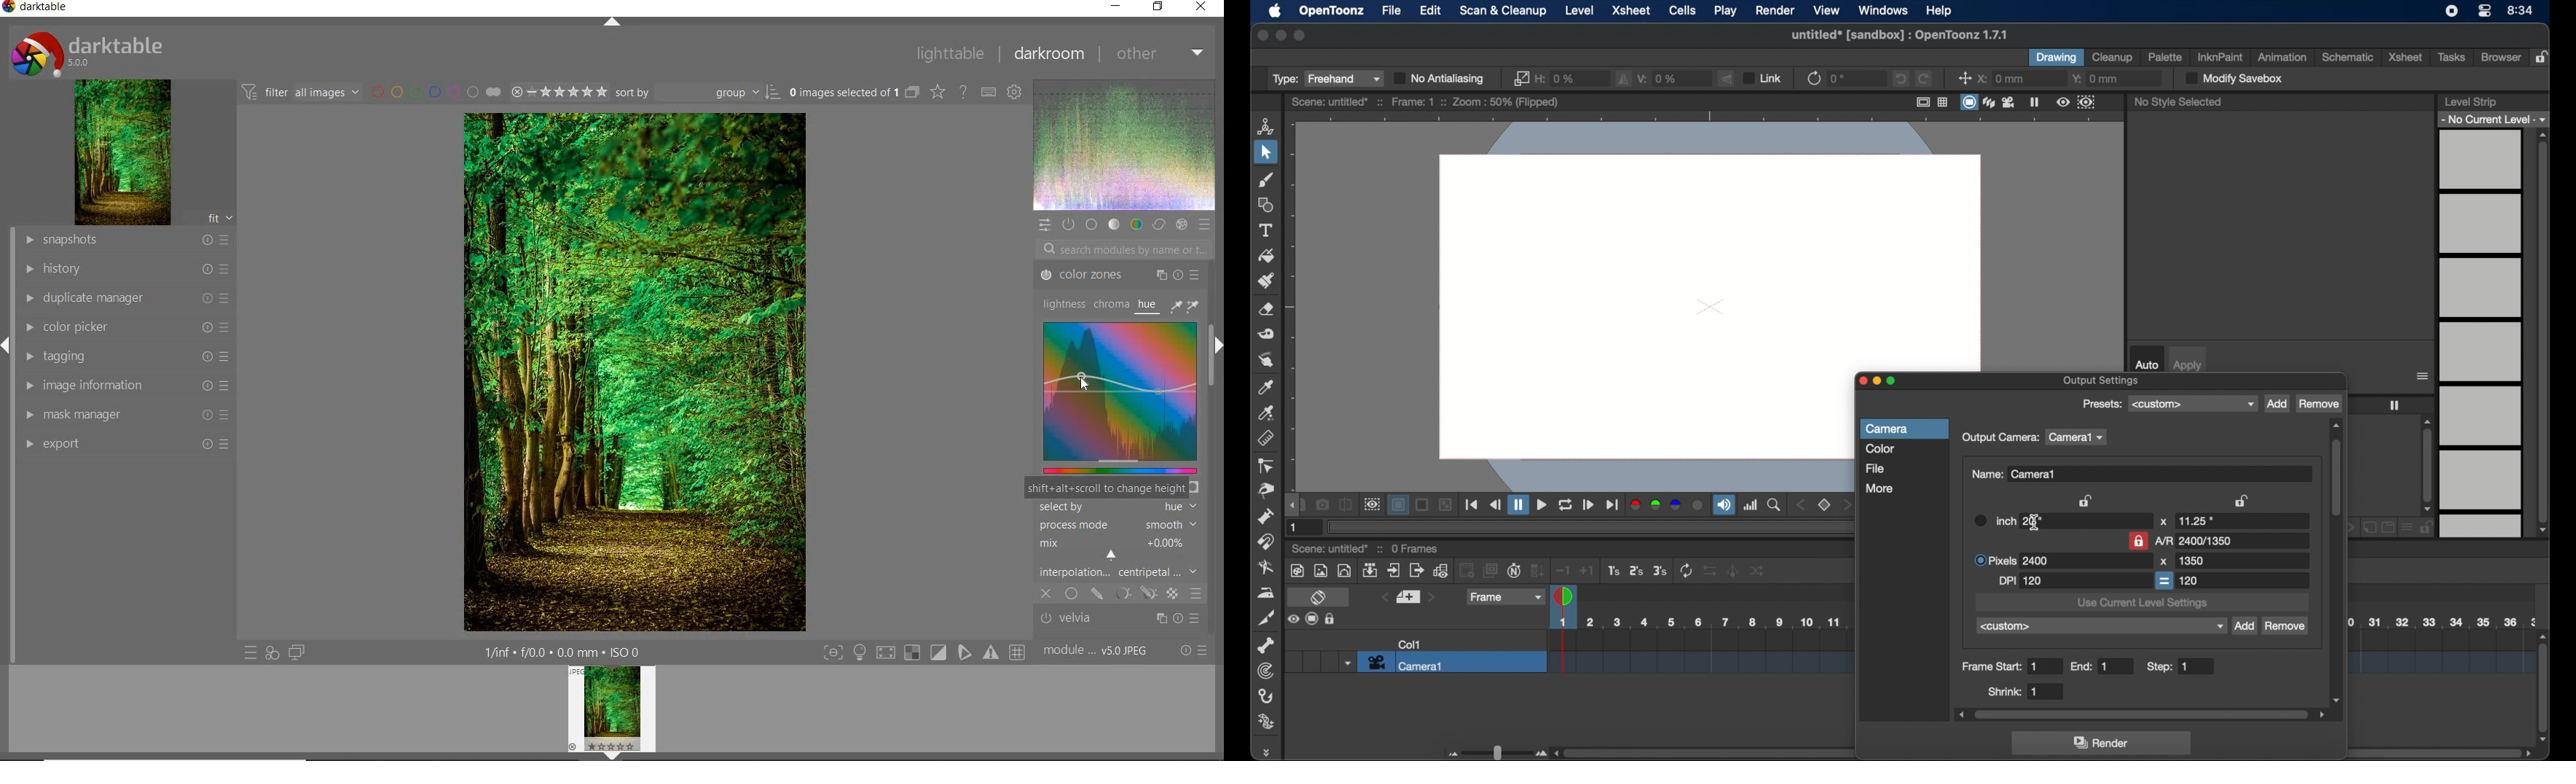 Image resolution: width=2576 pixels, height=784 pixels. Describe the element at coordinates (2171, 667) in the screenshot. I see `step` at that location.